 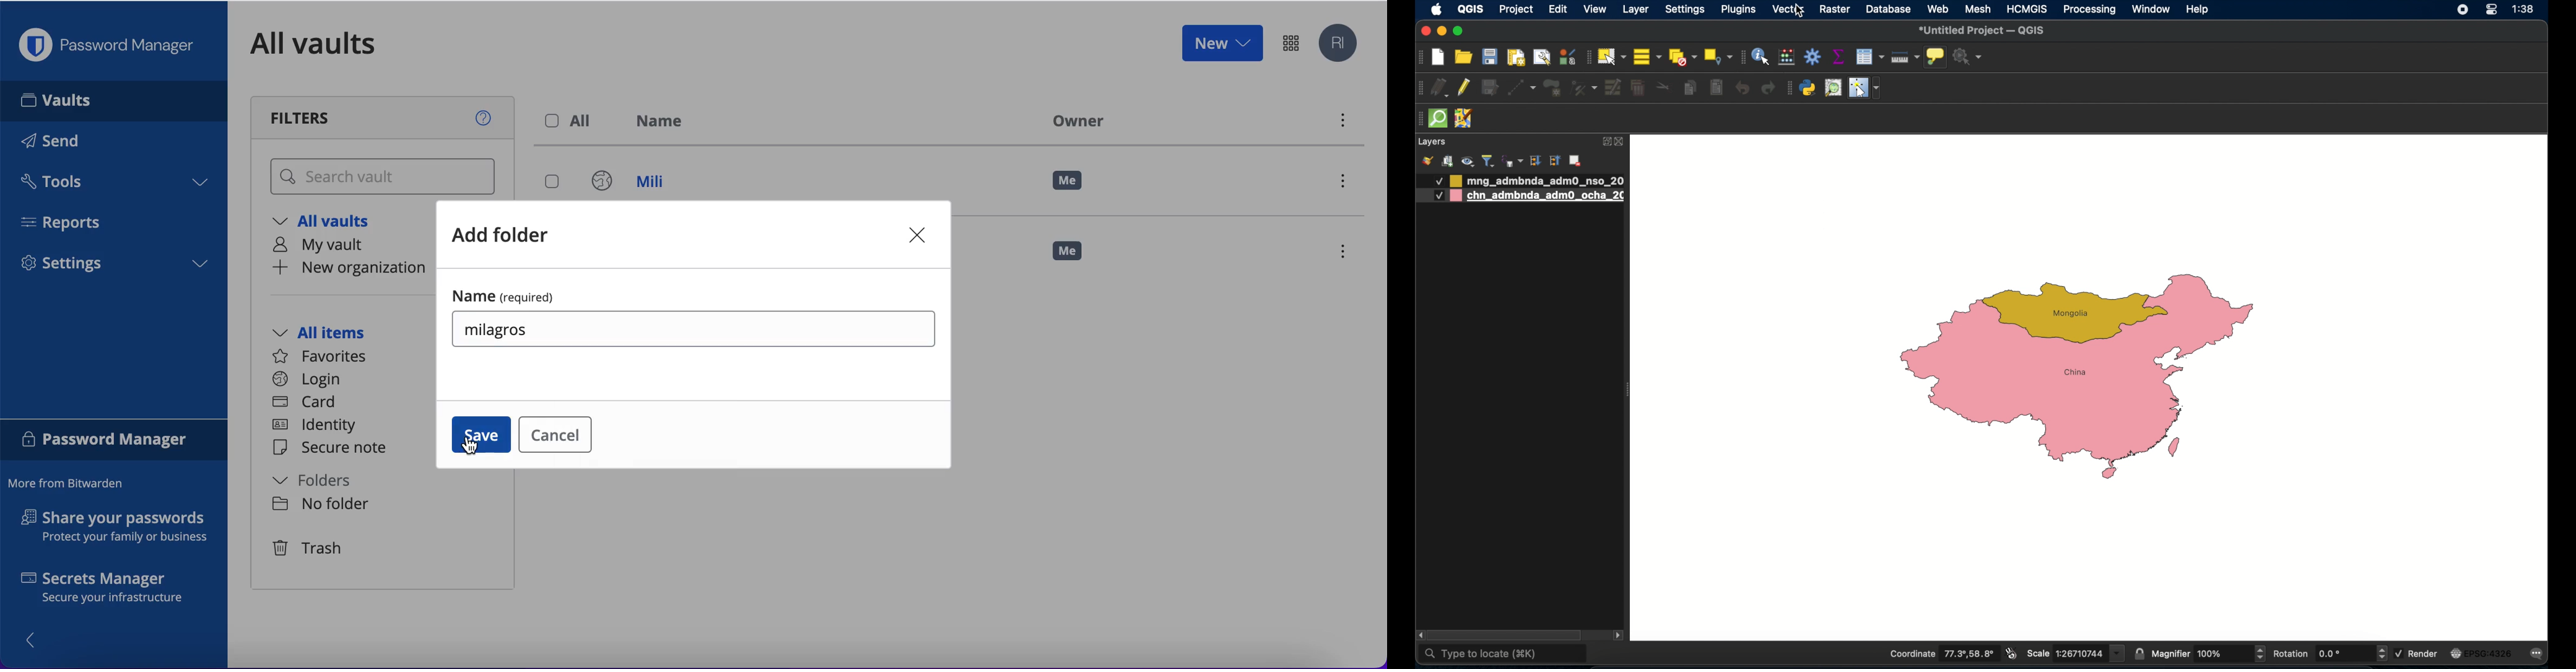 What do you see at coordinates (1611, 56) in the screenshot?
I see `select features by area or single click` at bounding box center [1611, 56].